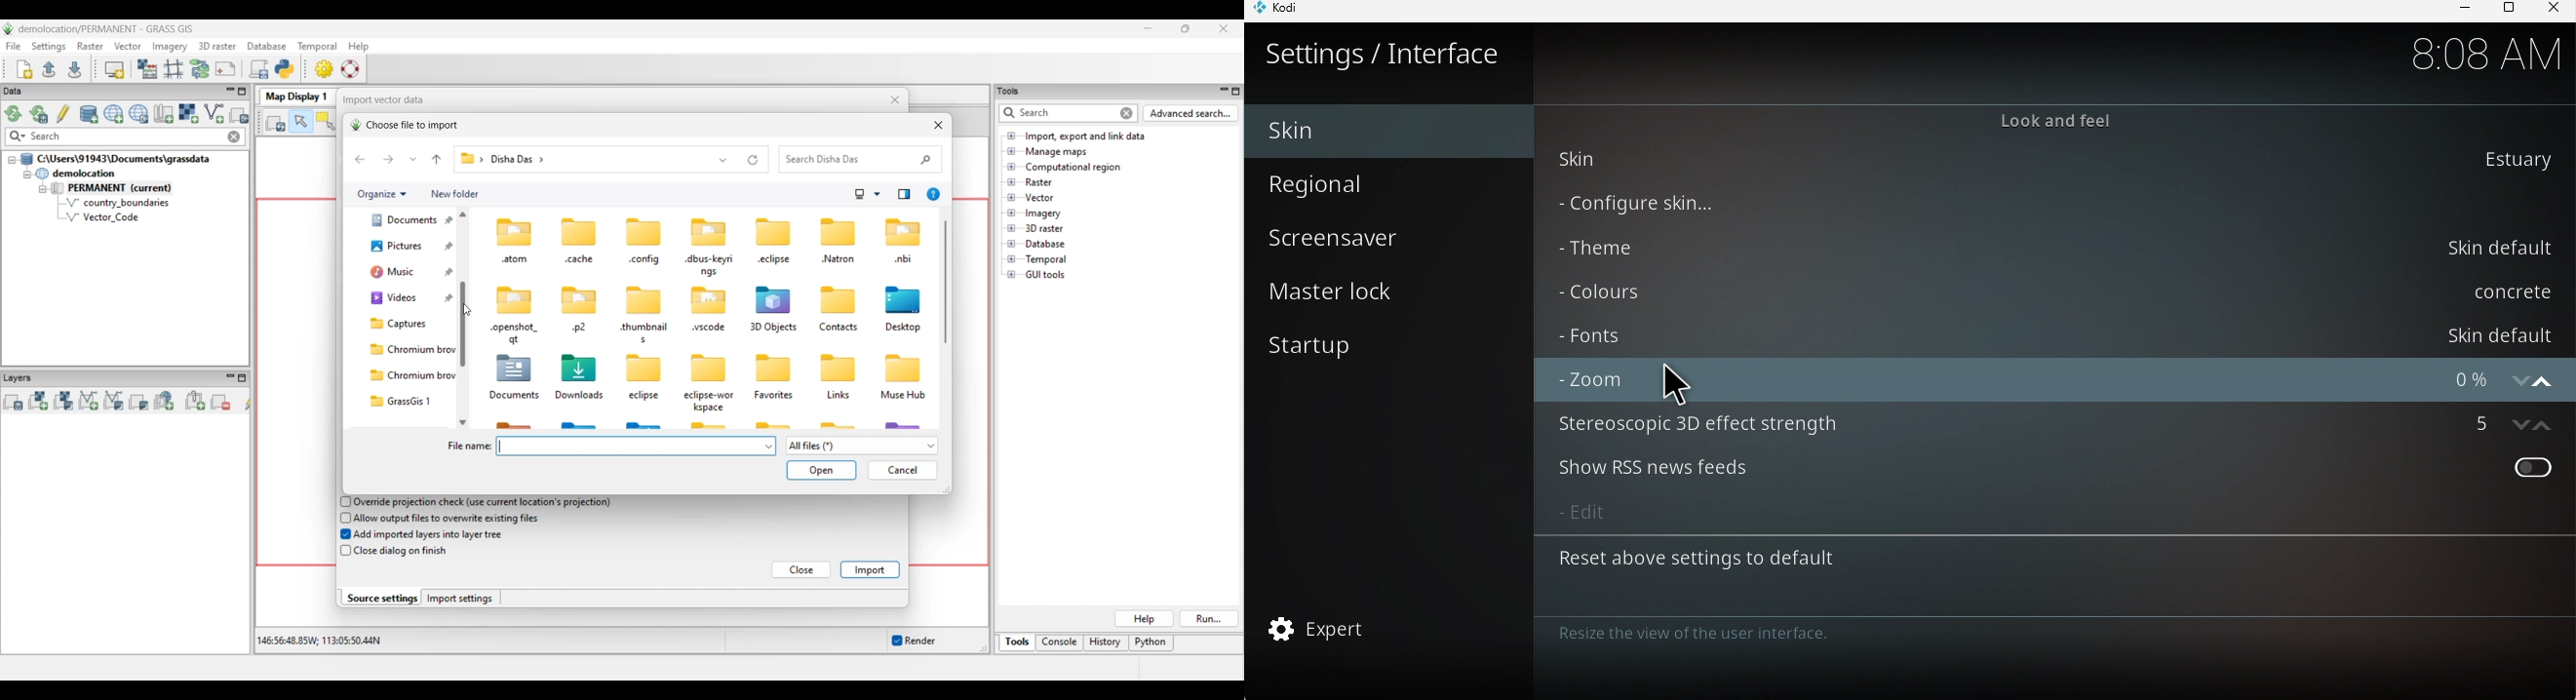  Describe the element at coordinates (1316, 631) in the screenshot. I see `Expert` at that location.